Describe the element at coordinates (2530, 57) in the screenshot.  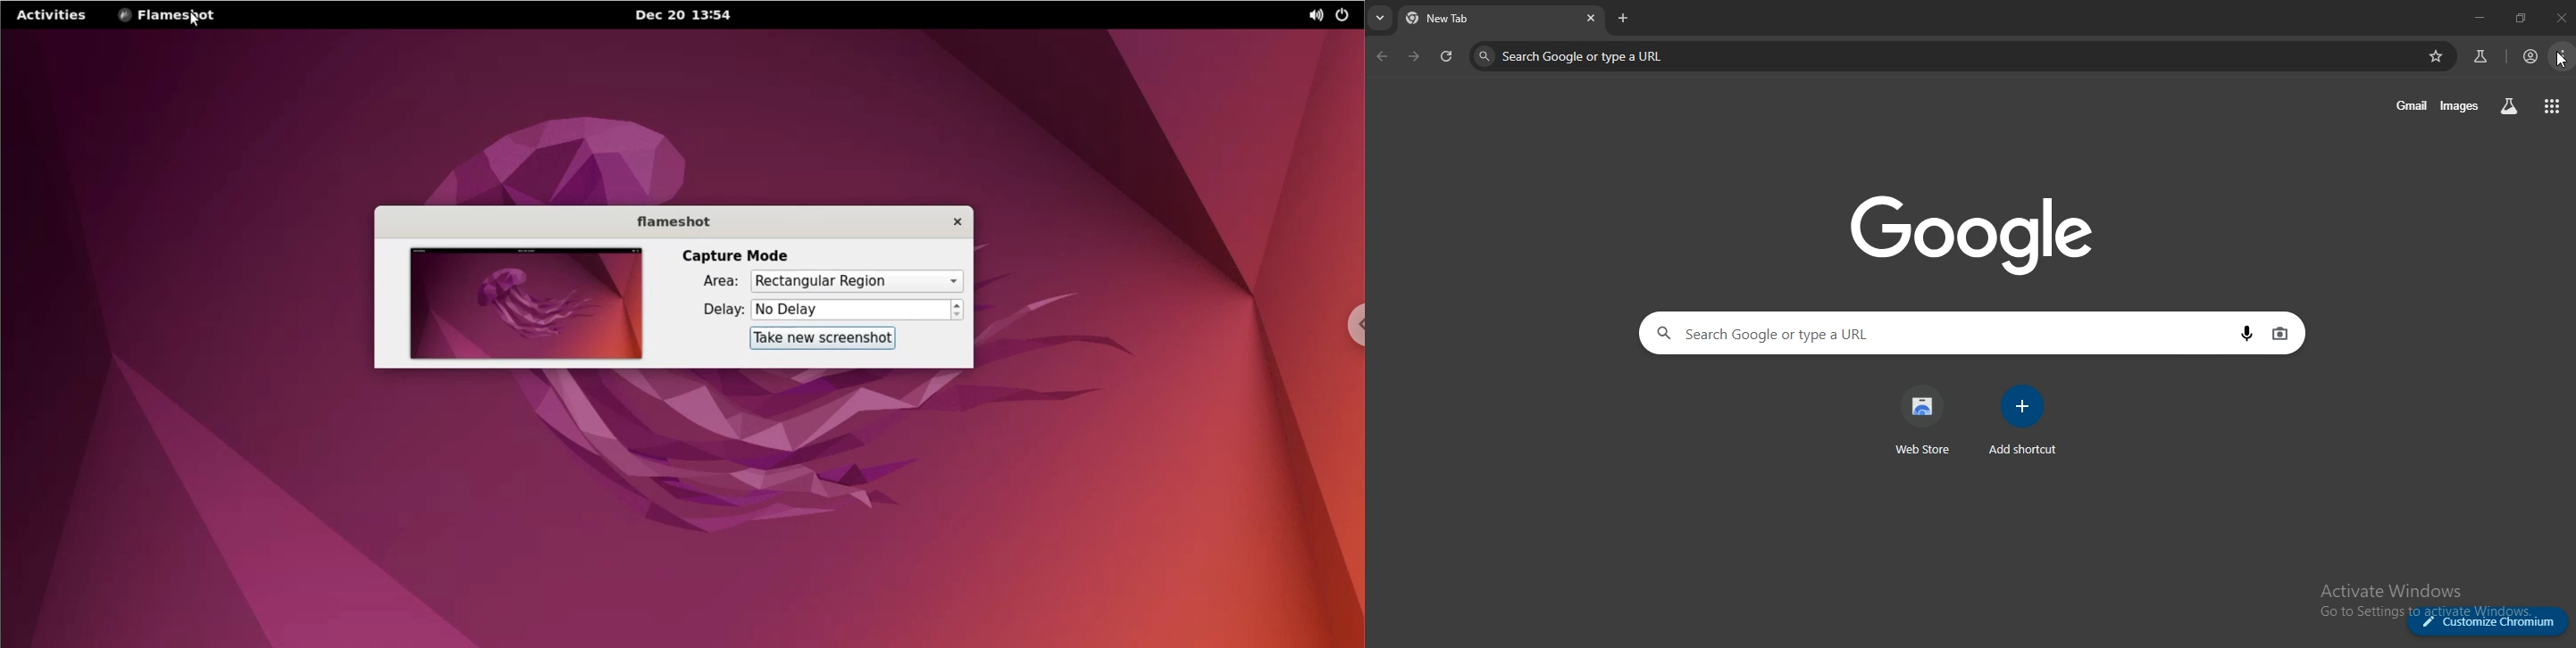
I see `profile` at that location.